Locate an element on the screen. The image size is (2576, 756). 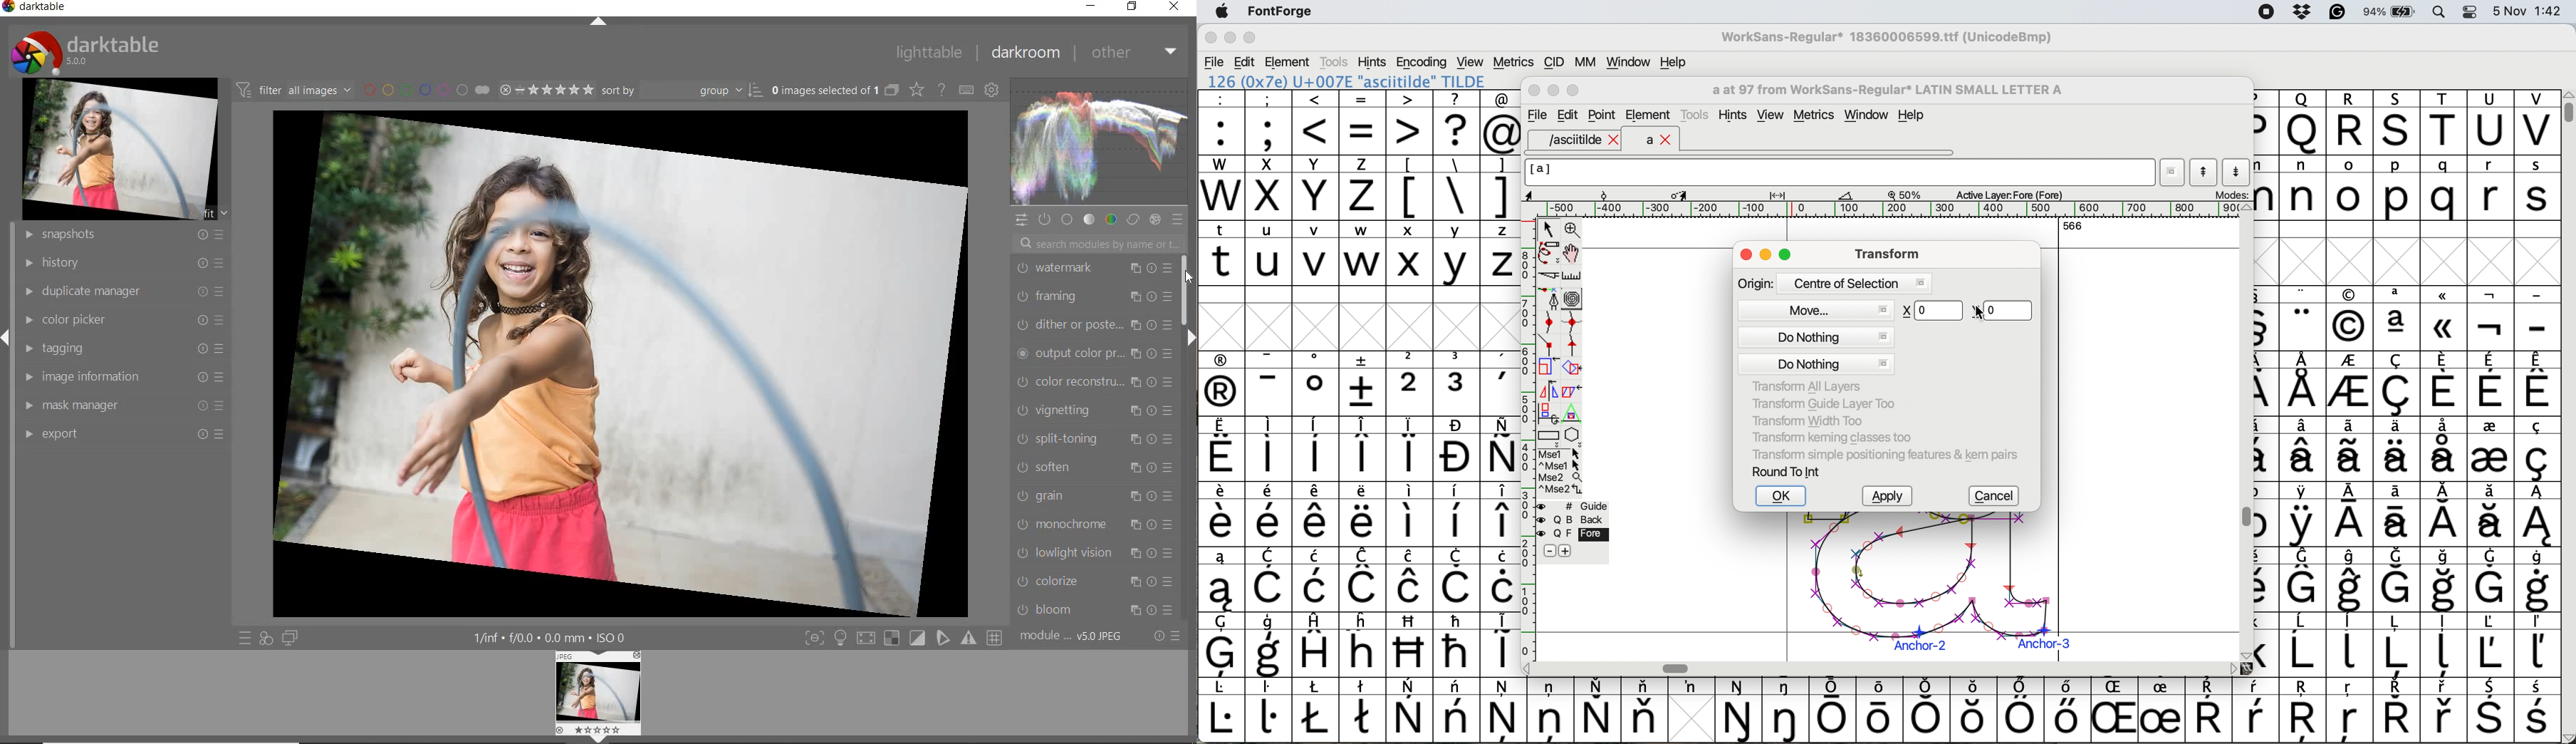
symbol is located at coordinates (1504, 709).